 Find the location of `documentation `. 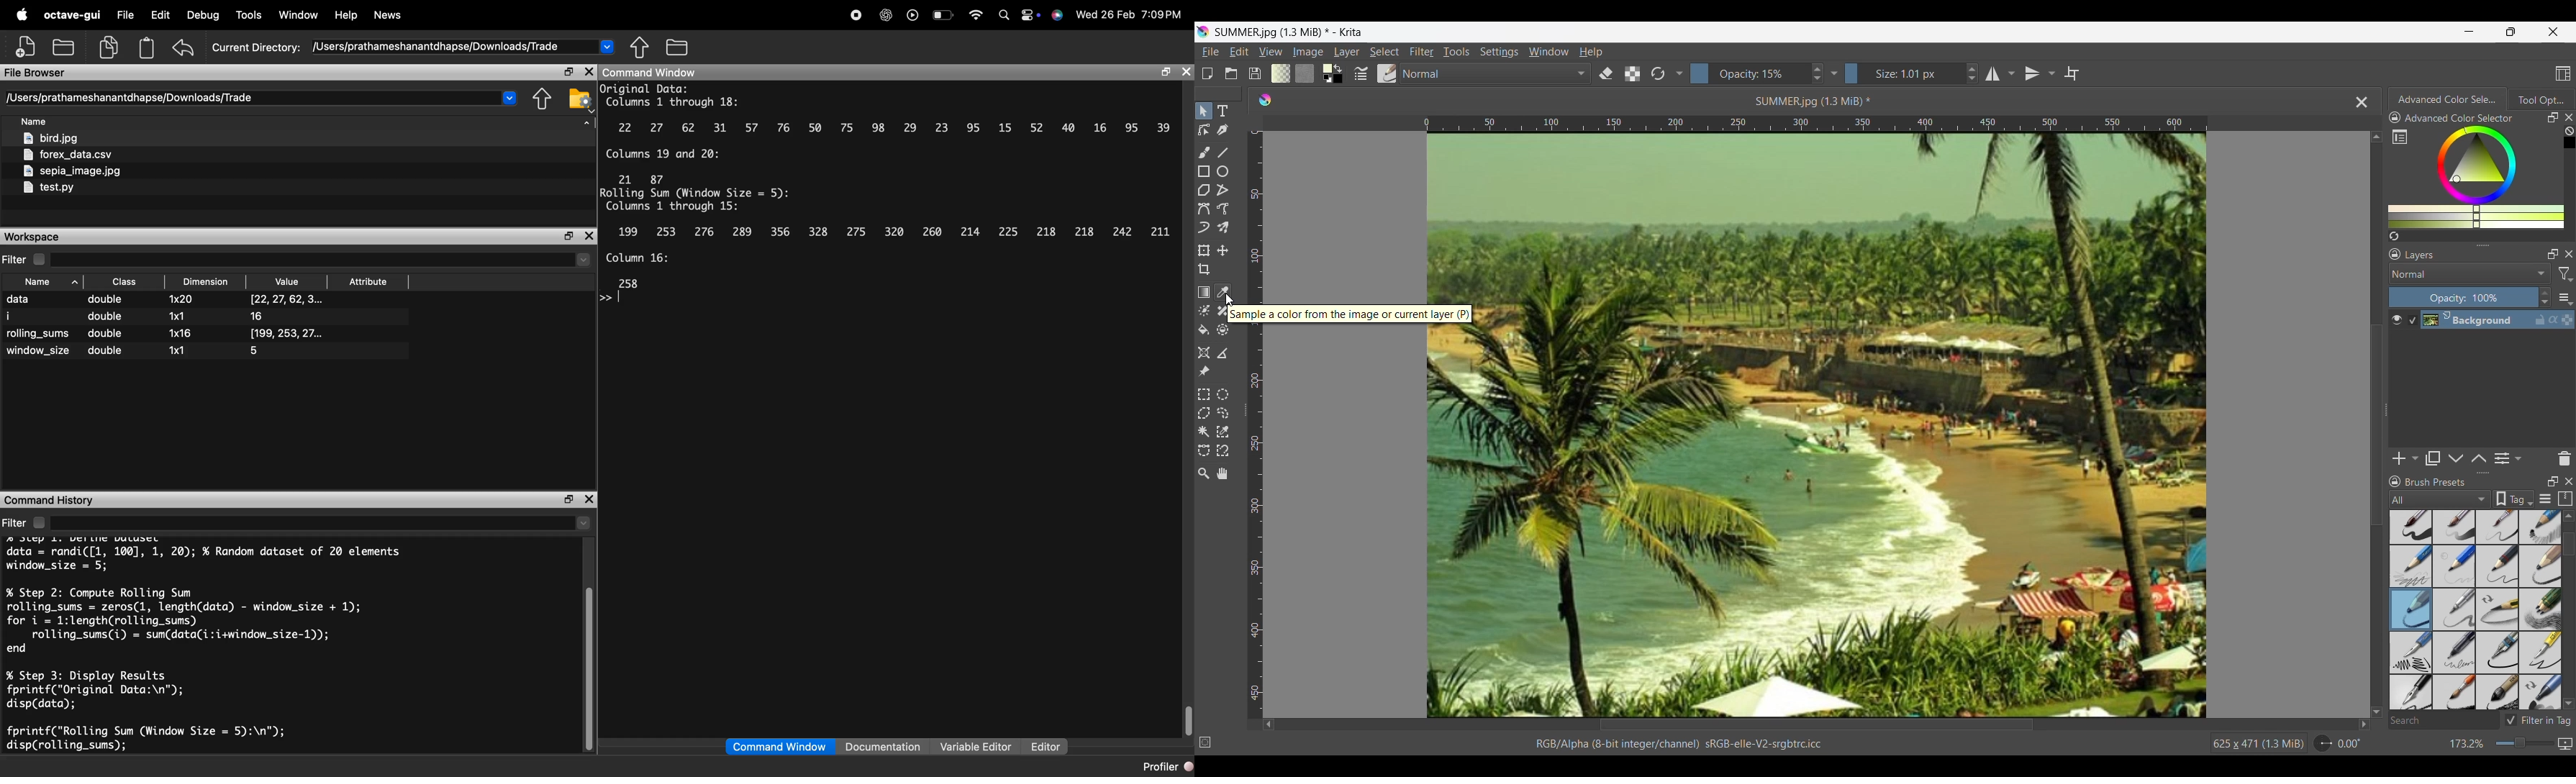

documentation  is located at coordinates (884, 746).